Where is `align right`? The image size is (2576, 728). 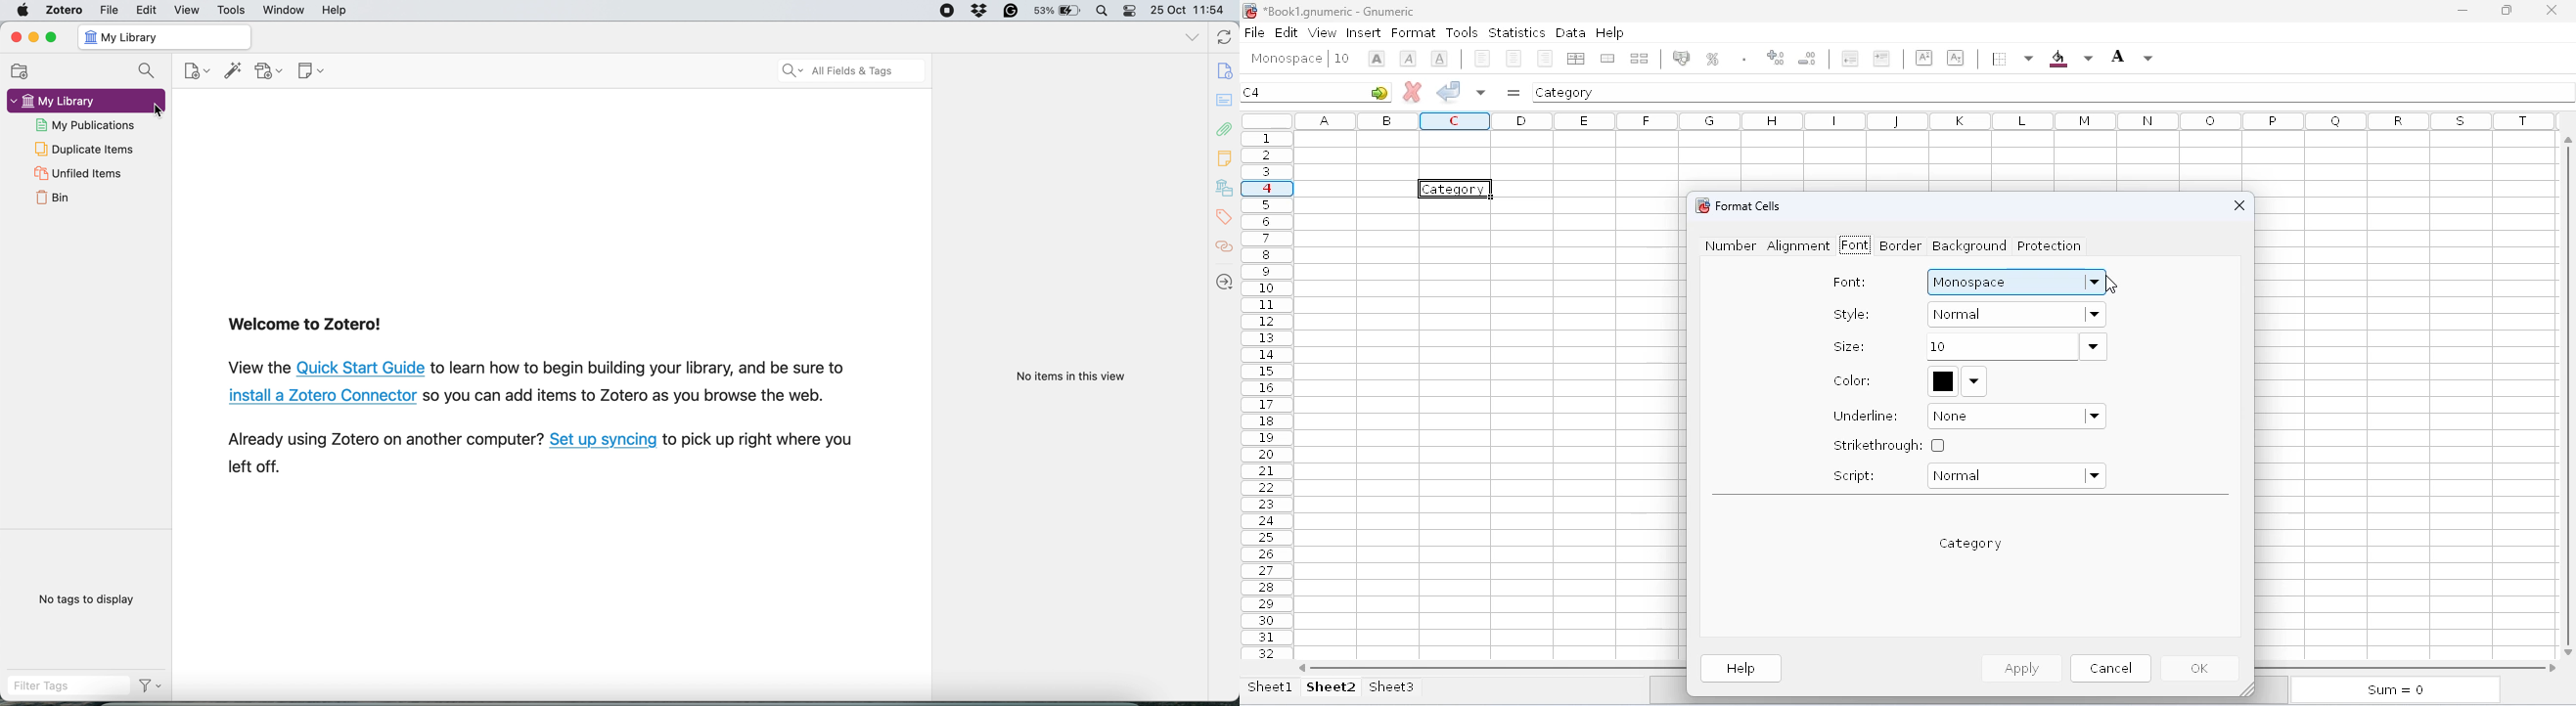
align right is located at coordinates (1545, 58).